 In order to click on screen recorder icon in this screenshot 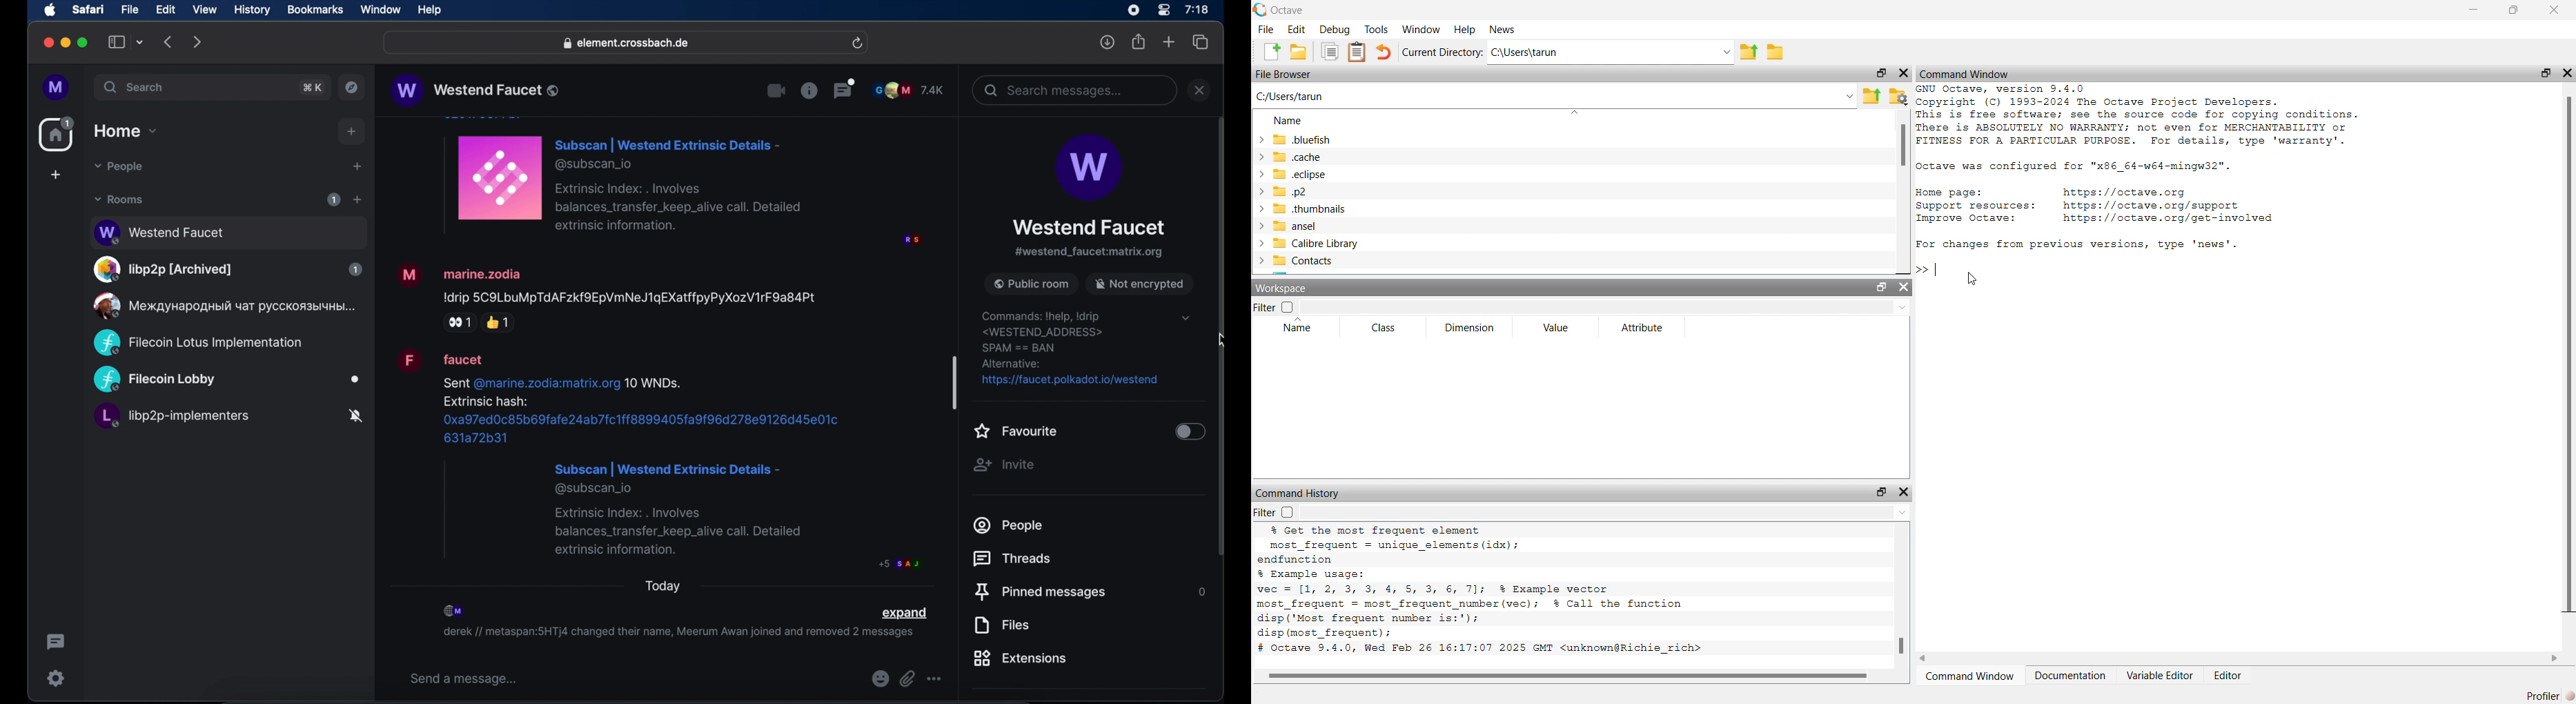, I will do `click(1133, 10)`.